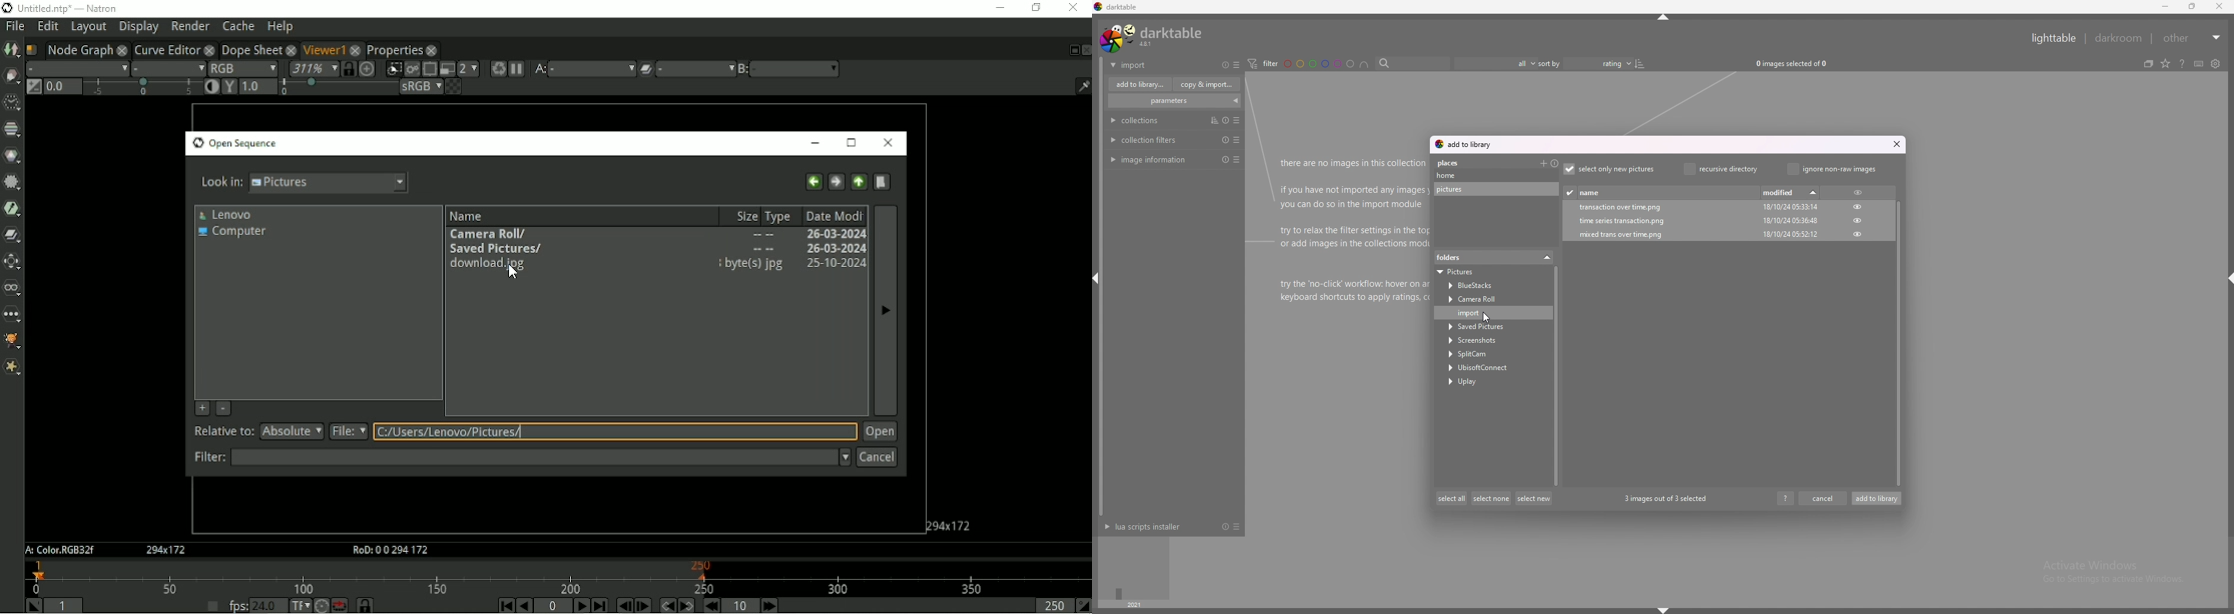  I want to click on 3 images out of 3 selected, so click(1666, 498).